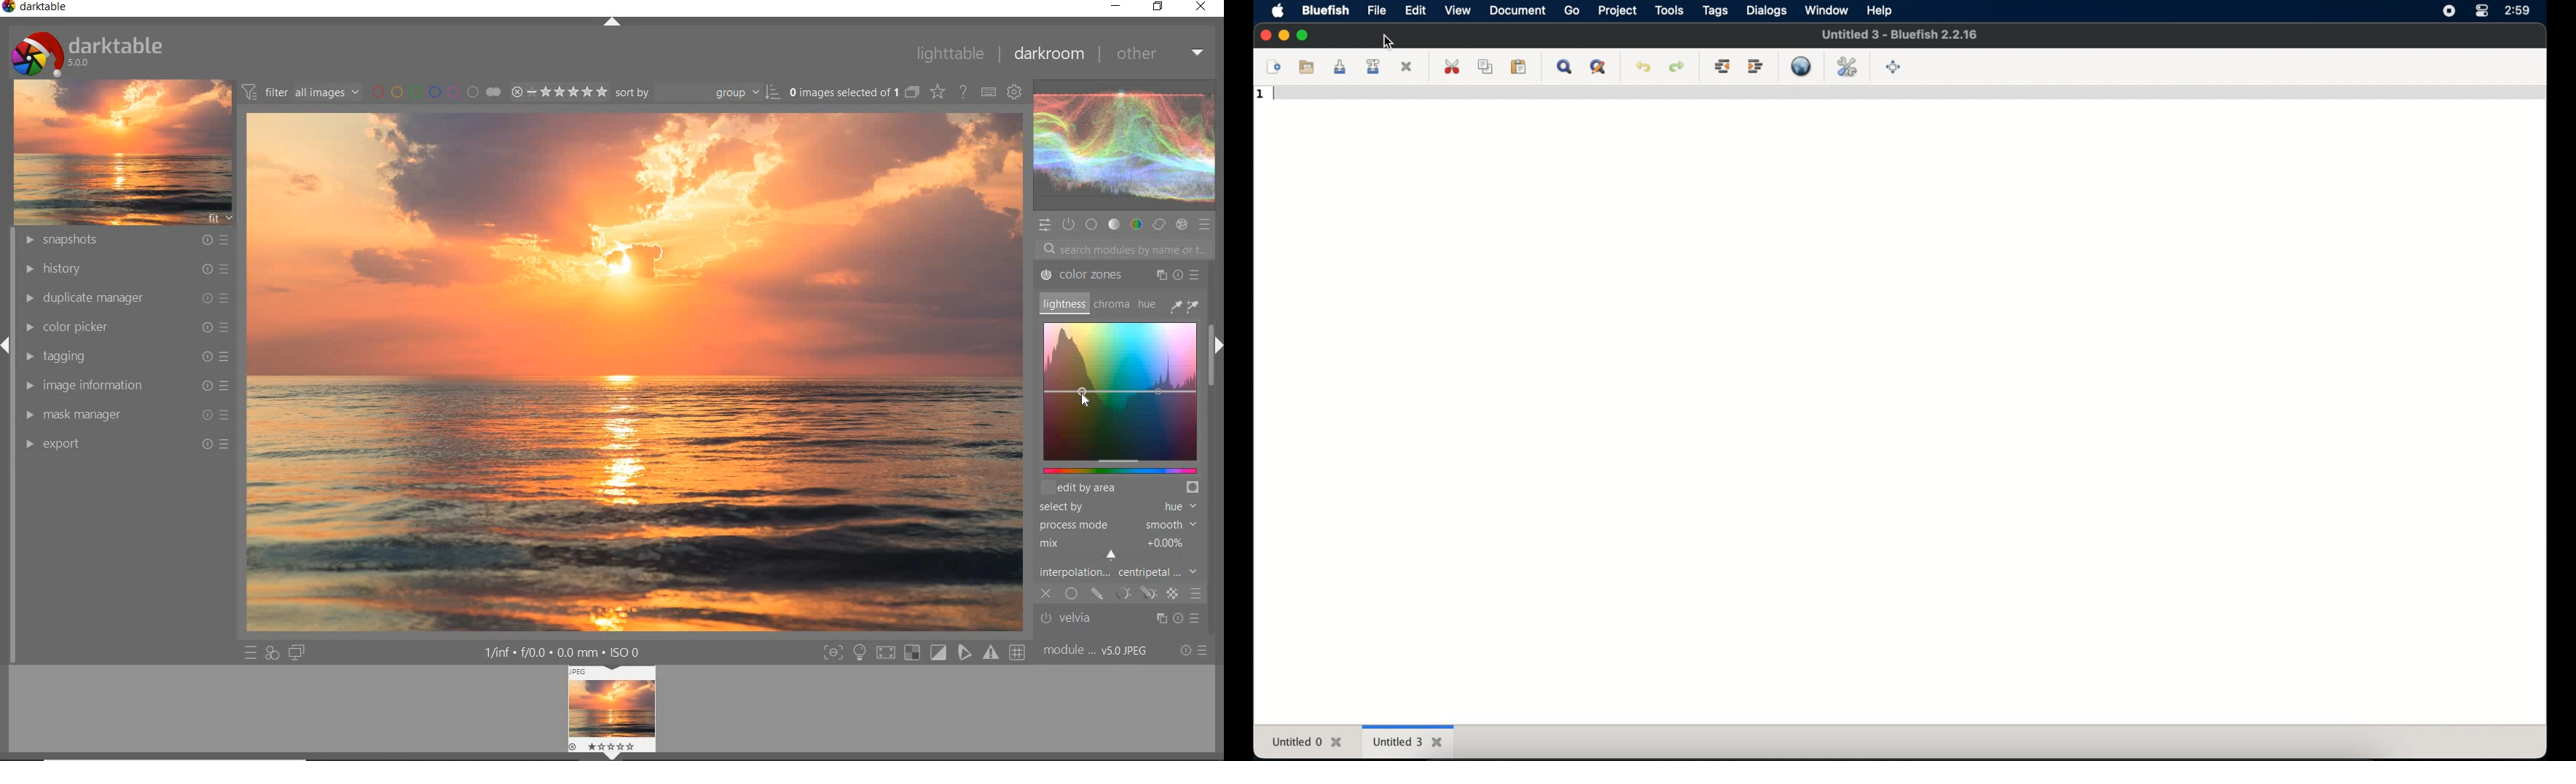 The width and height of the screenshot is (2576, 784). I want to click on QUICK ACCESS FOR APPLYING ANY OF YOUR STYLE, so click(271, 654).